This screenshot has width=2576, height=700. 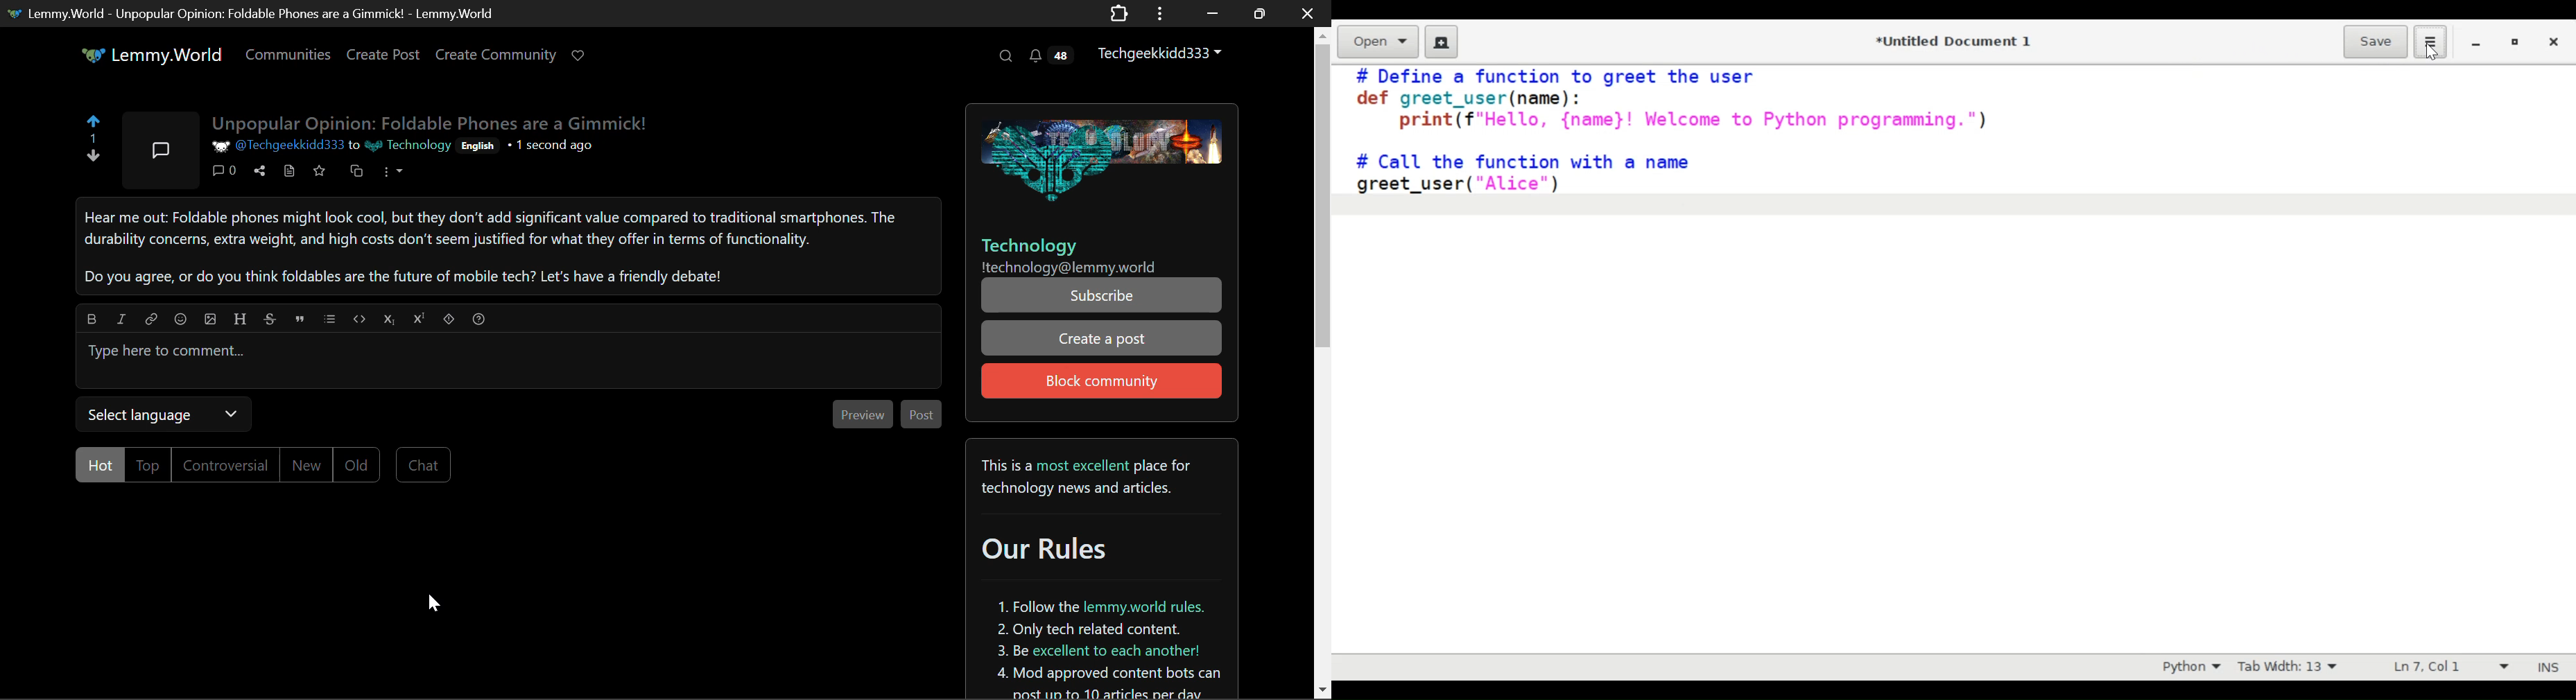 What do you see at coordinates (356, 464) in the screenshot?
I see `Old Comment Filter Unselected` at bounding box center [356, 464].